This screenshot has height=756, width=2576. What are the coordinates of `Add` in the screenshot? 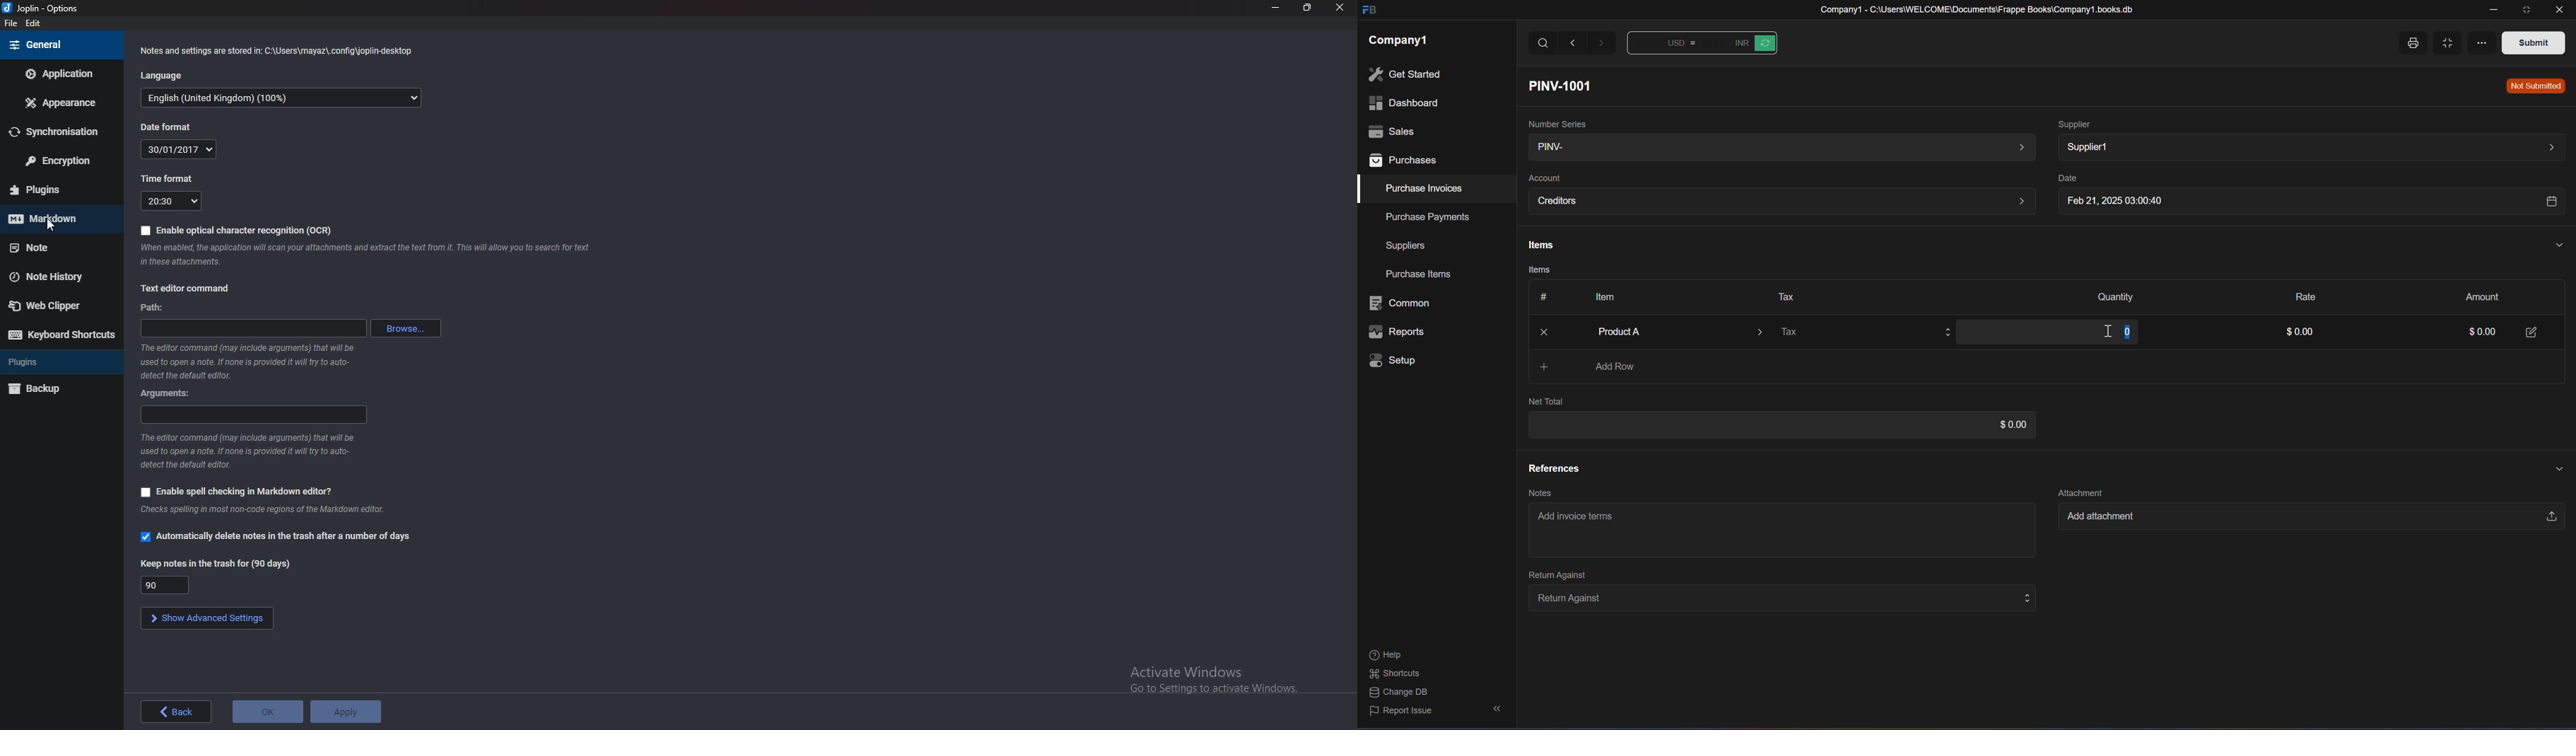 It's located at (1537, 367).